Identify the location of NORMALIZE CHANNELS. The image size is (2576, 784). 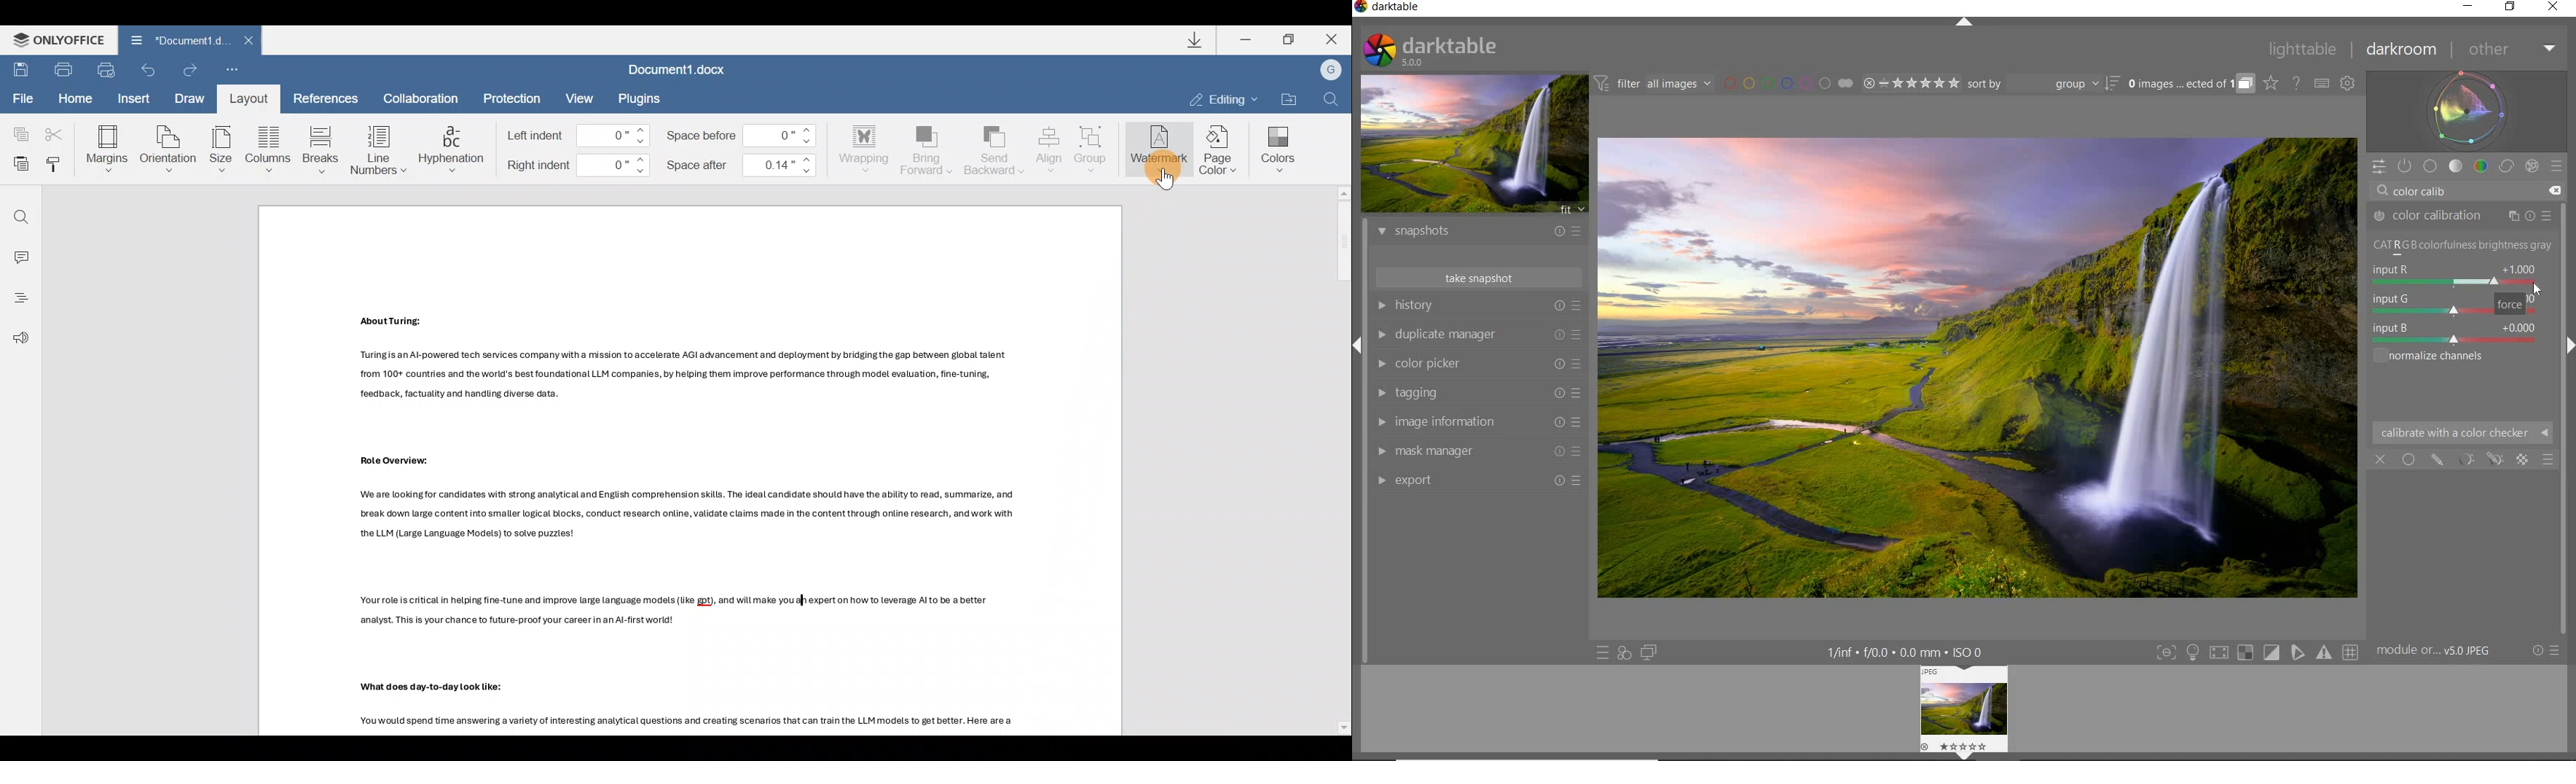
(2446, 357).